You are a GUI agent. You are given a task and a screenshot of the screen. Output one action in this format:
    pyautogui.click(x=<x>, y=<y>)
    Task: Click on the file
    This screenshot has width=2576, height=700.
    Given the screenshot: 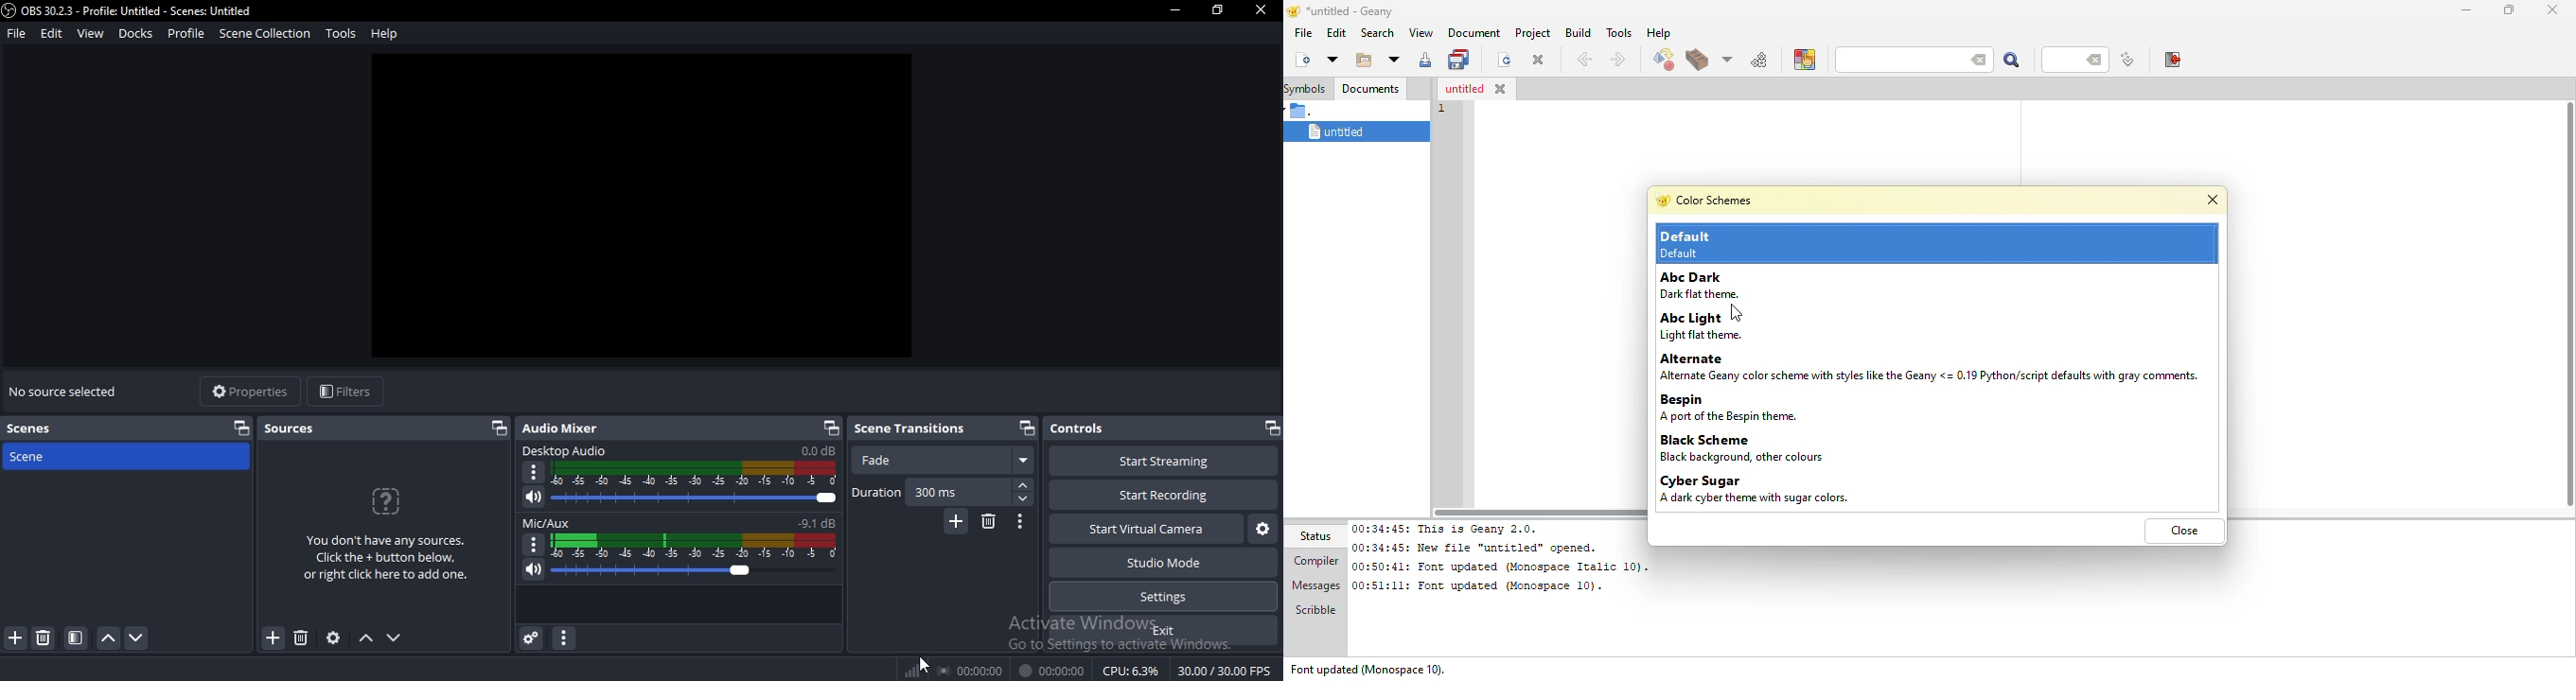 What is the action you would take?
    pyautogui.click(x=16, y=35)
    